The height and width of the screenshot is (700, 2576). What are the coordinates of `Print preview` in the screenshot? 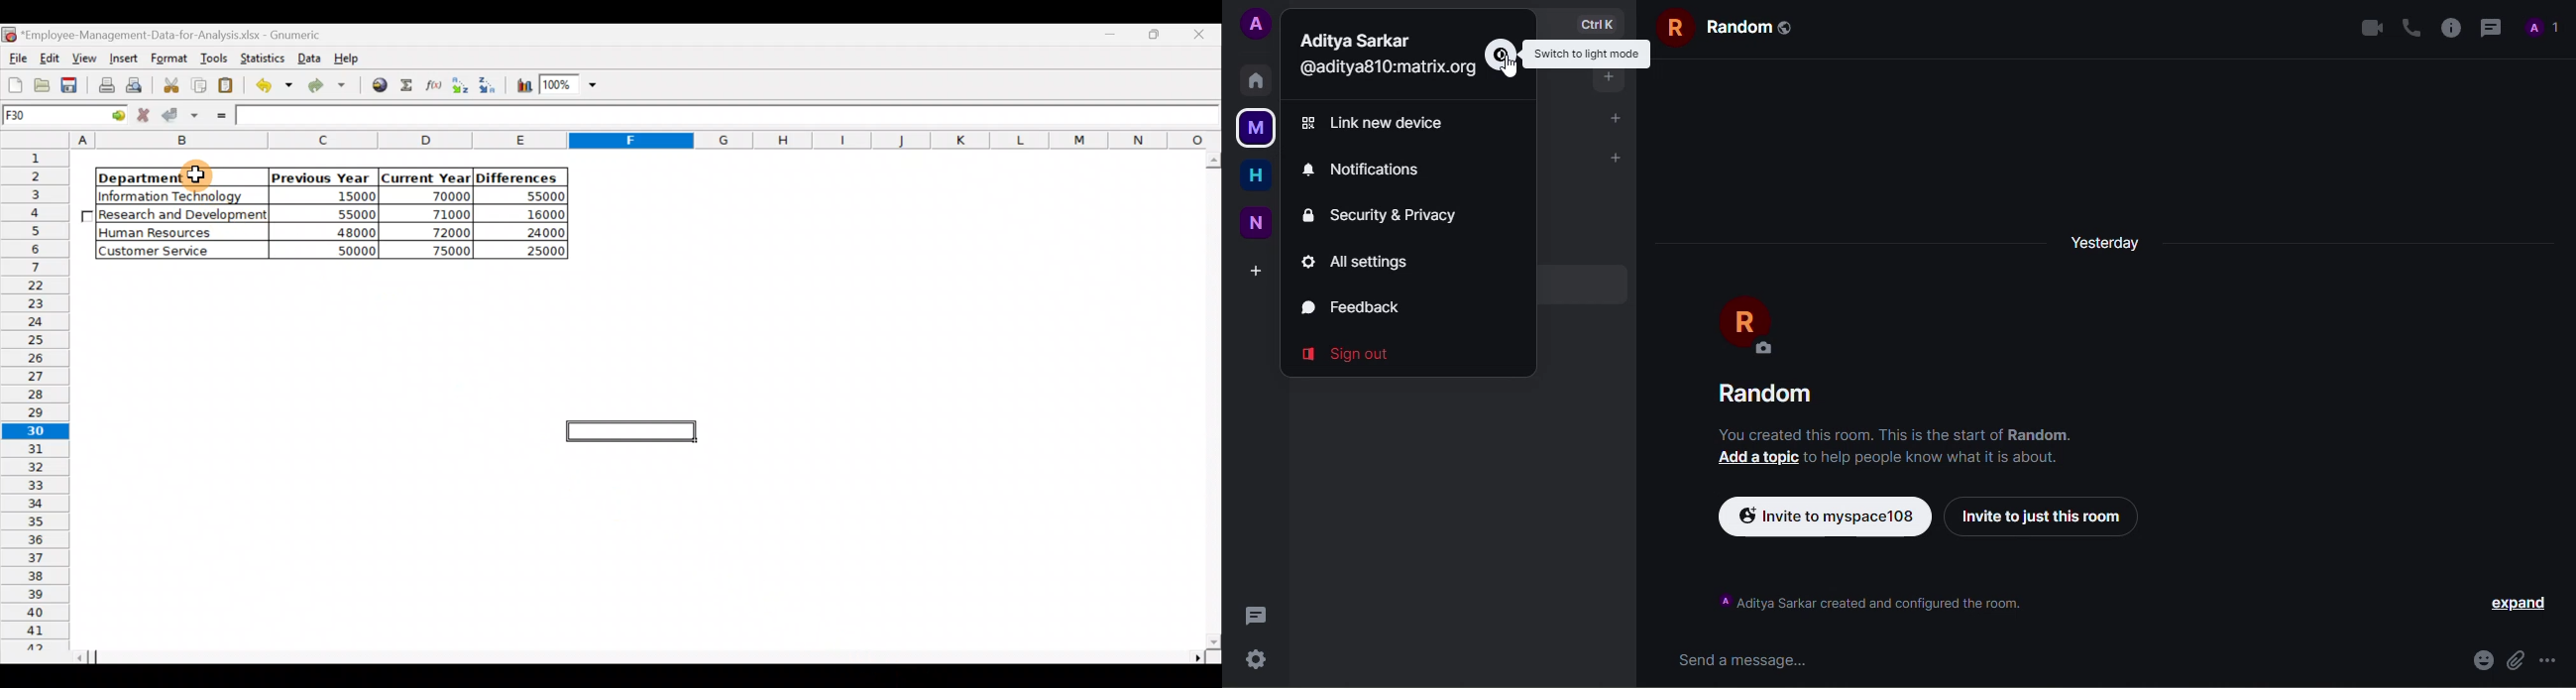 It's located at (137, 85).